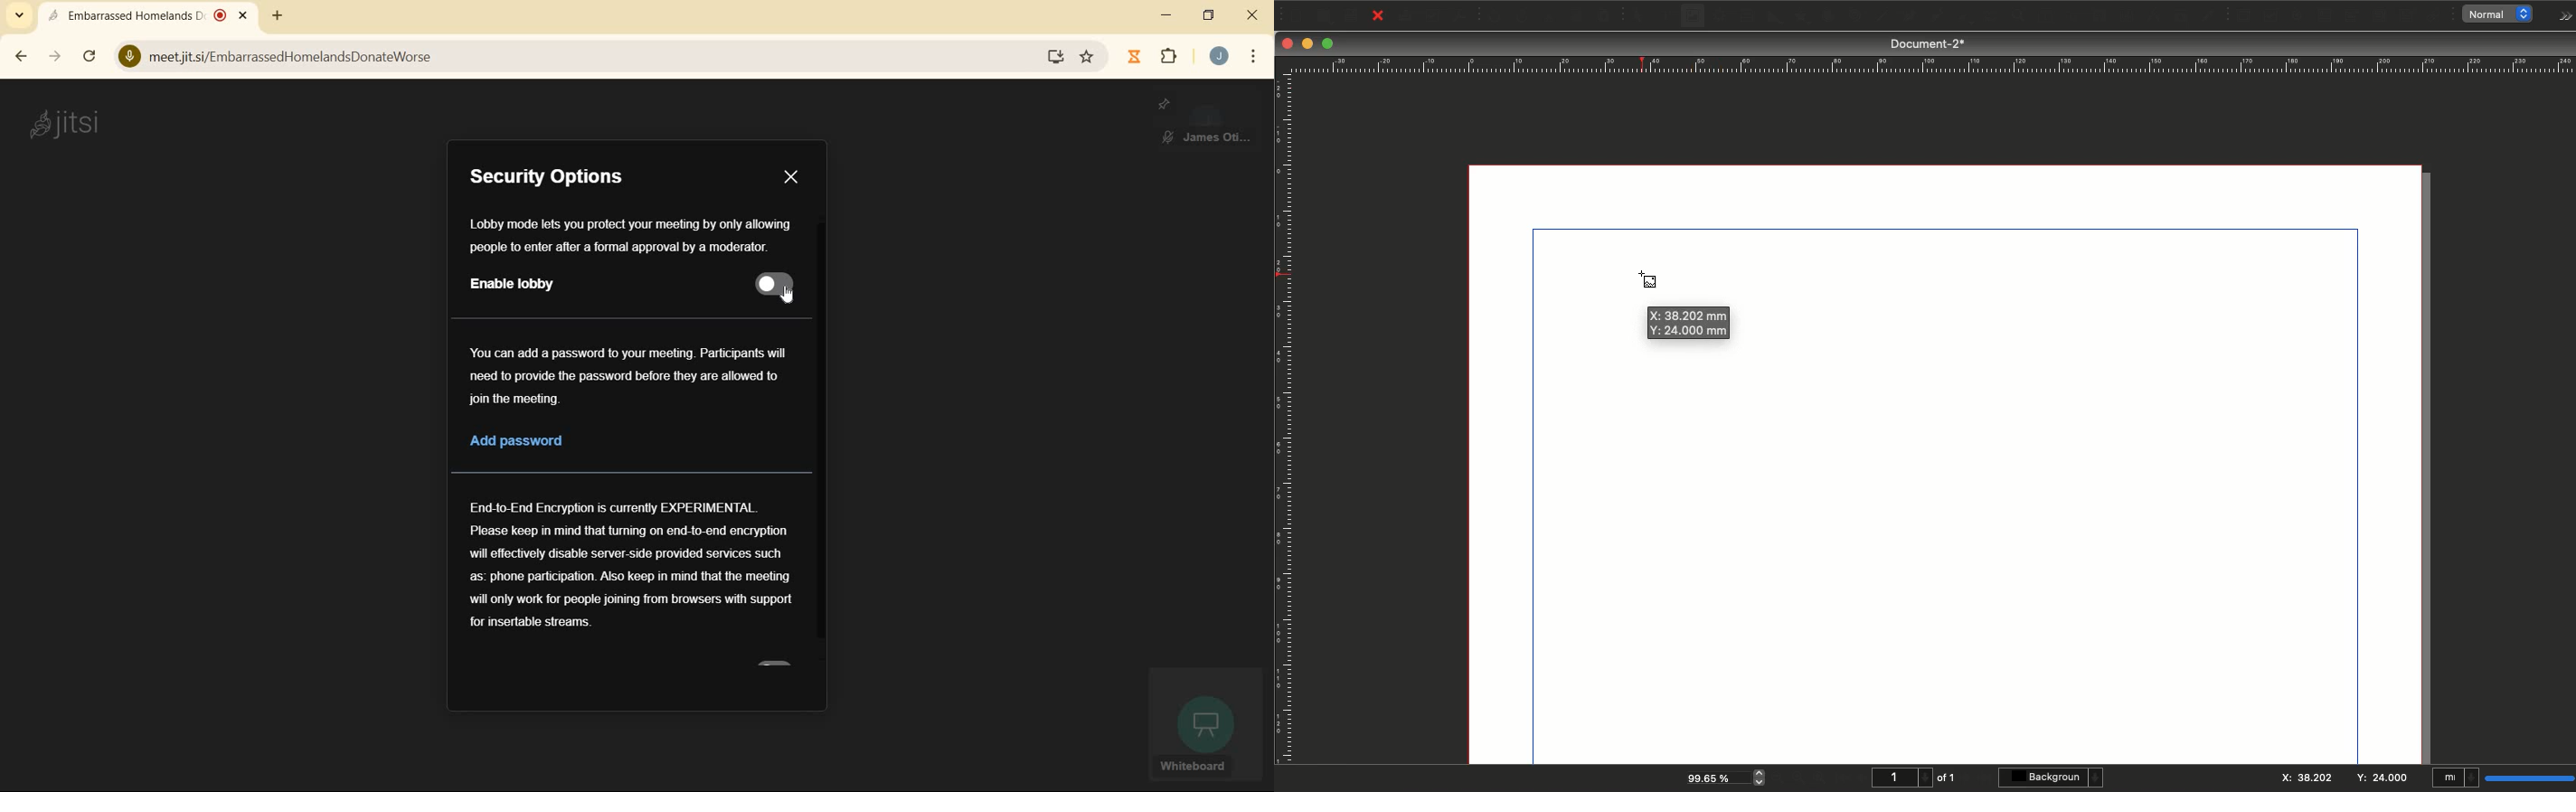 The height and width of the screenshot is (812, 2576). Describe the element at coordinates (1286, 420) in the screenshot. I see `Ruler` at that location.